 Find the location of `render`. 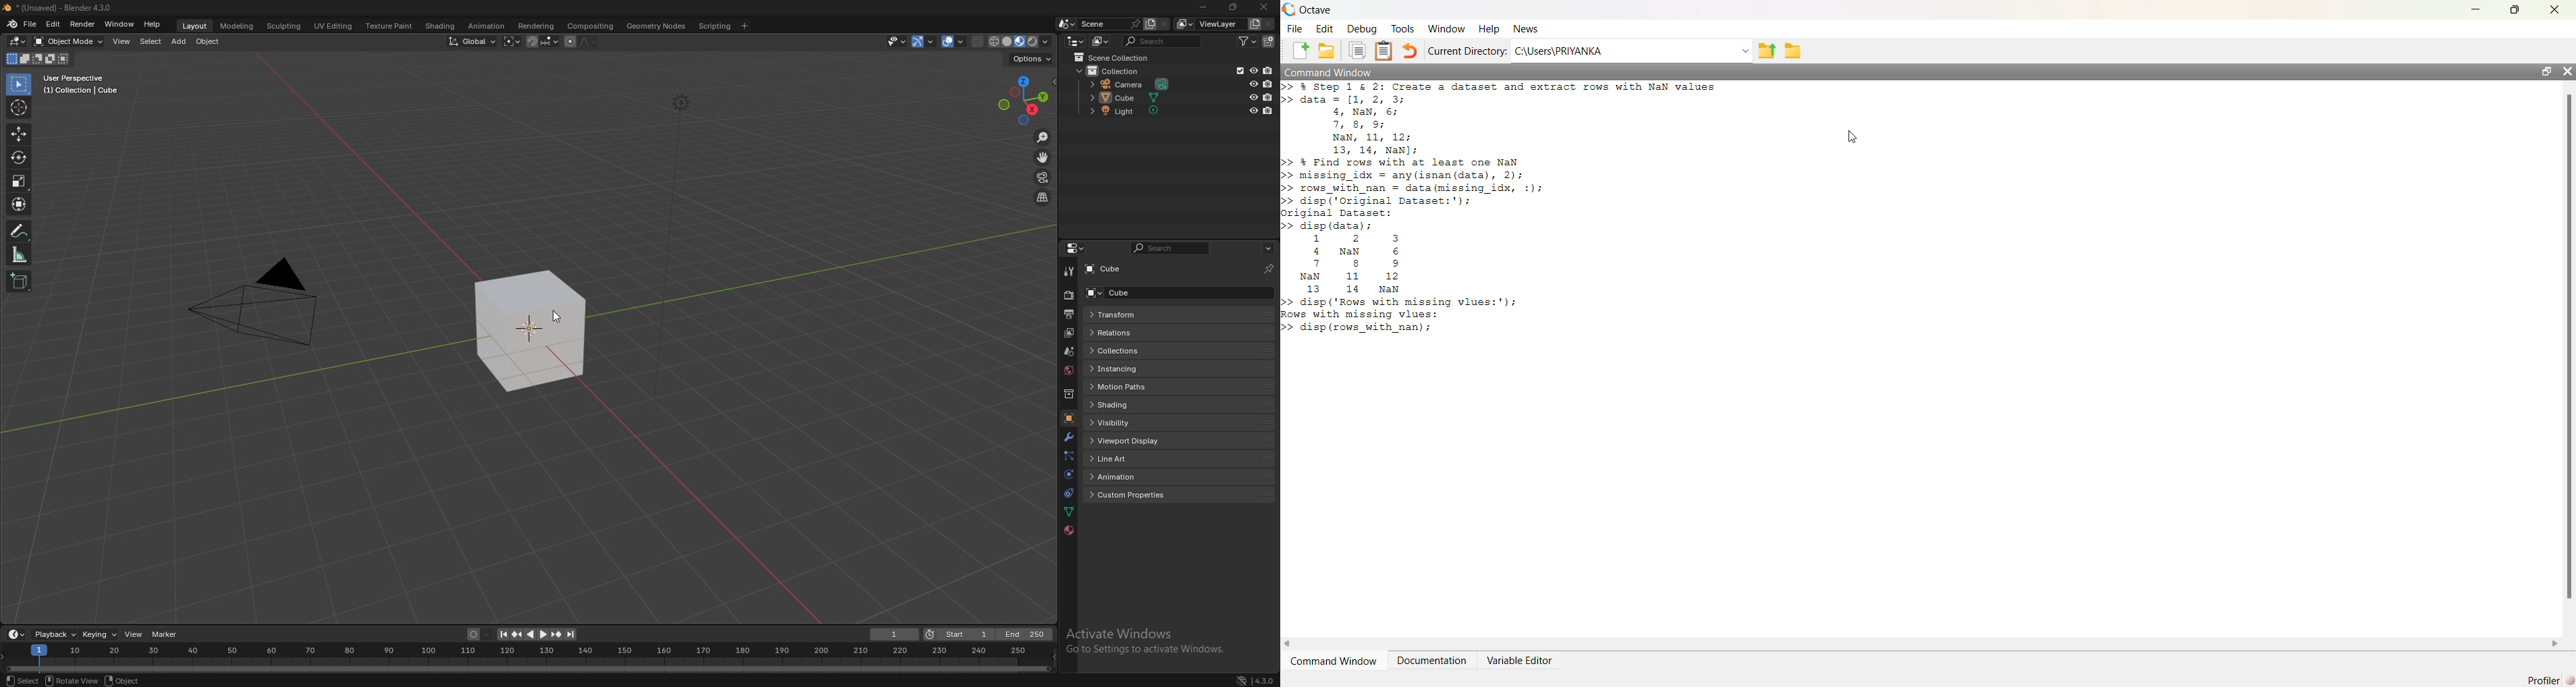

render is located at coordinates (1067, 295).